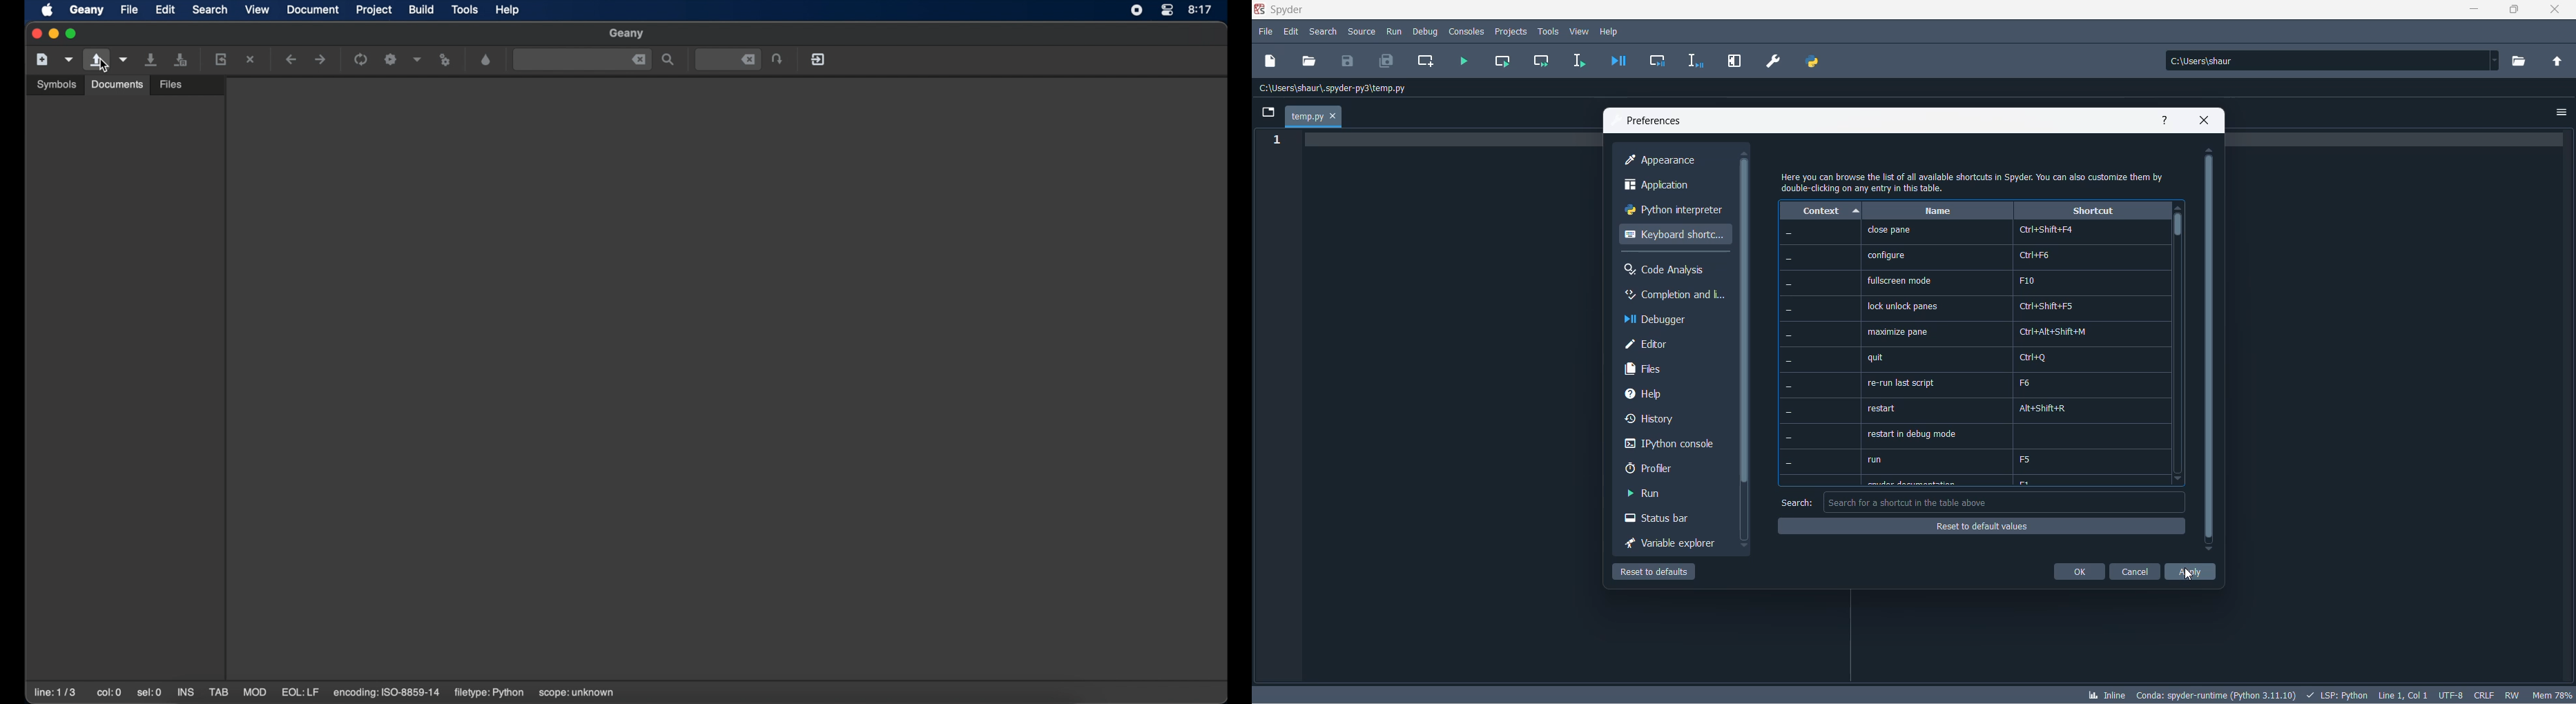  Describe the element at coordinates (2208, 550) in the screenshot. I see `move down` at that location.